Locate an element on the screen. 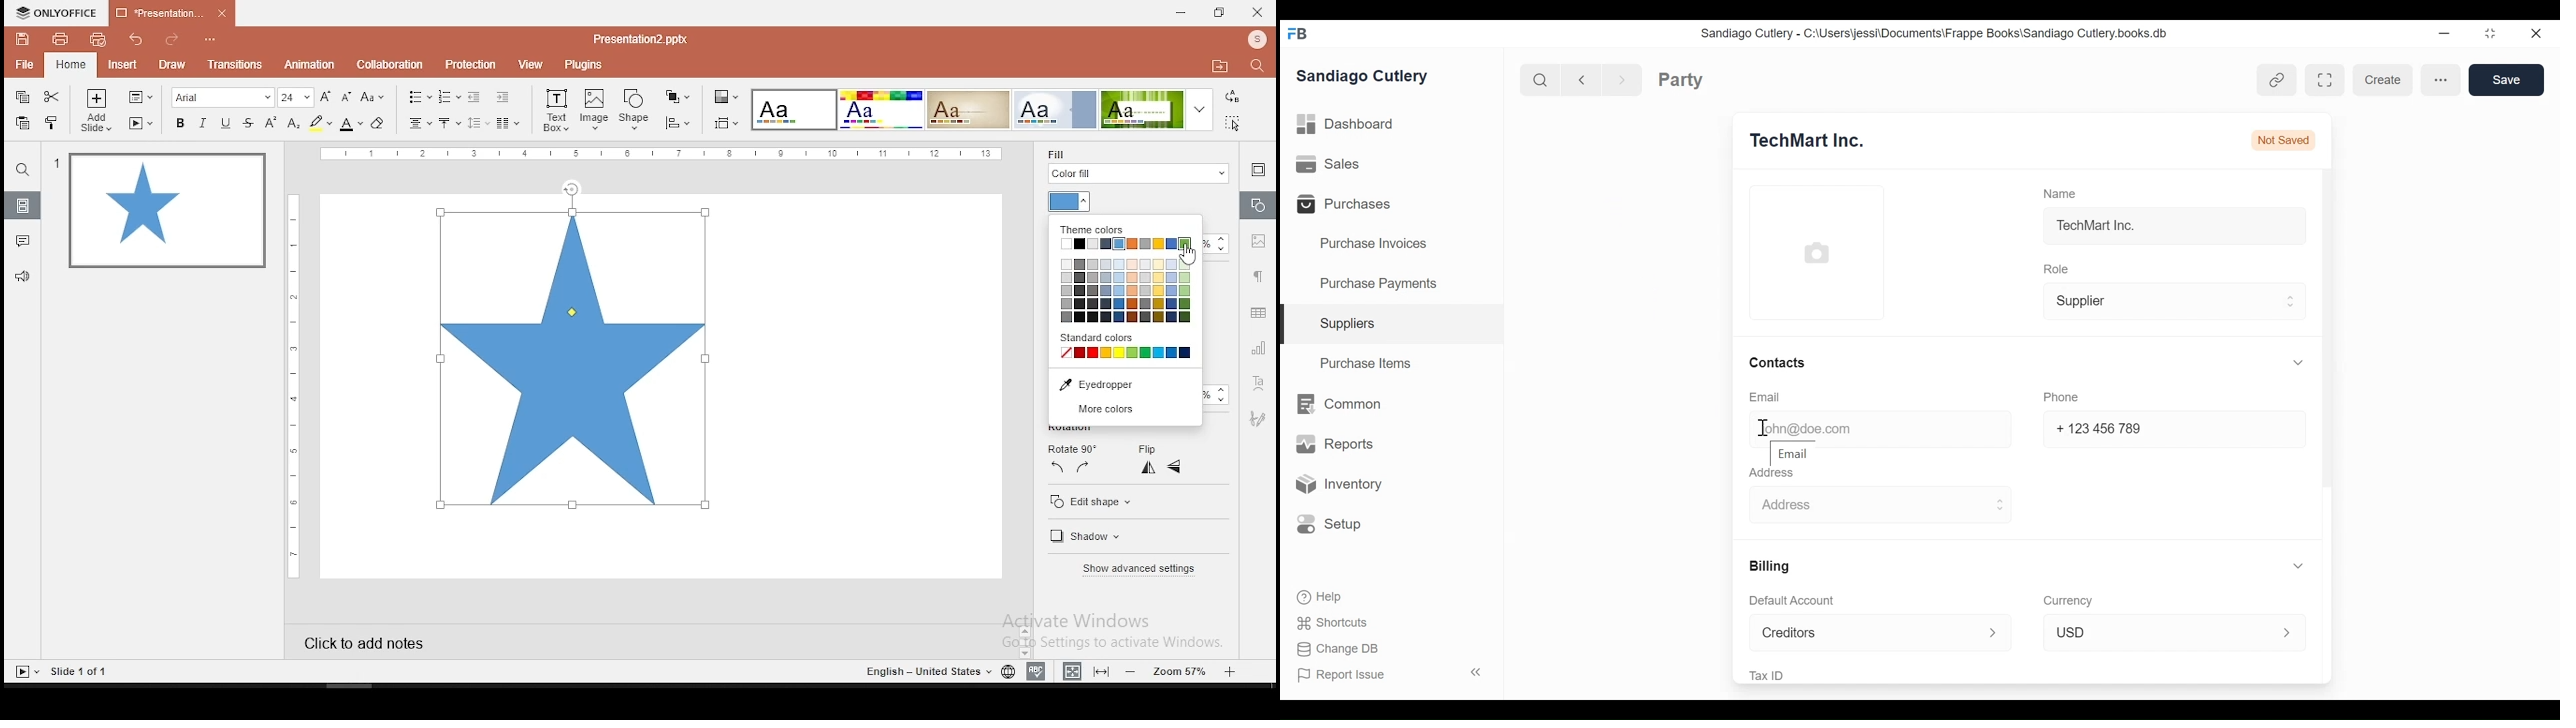  view is located at coordinates (528, 65).